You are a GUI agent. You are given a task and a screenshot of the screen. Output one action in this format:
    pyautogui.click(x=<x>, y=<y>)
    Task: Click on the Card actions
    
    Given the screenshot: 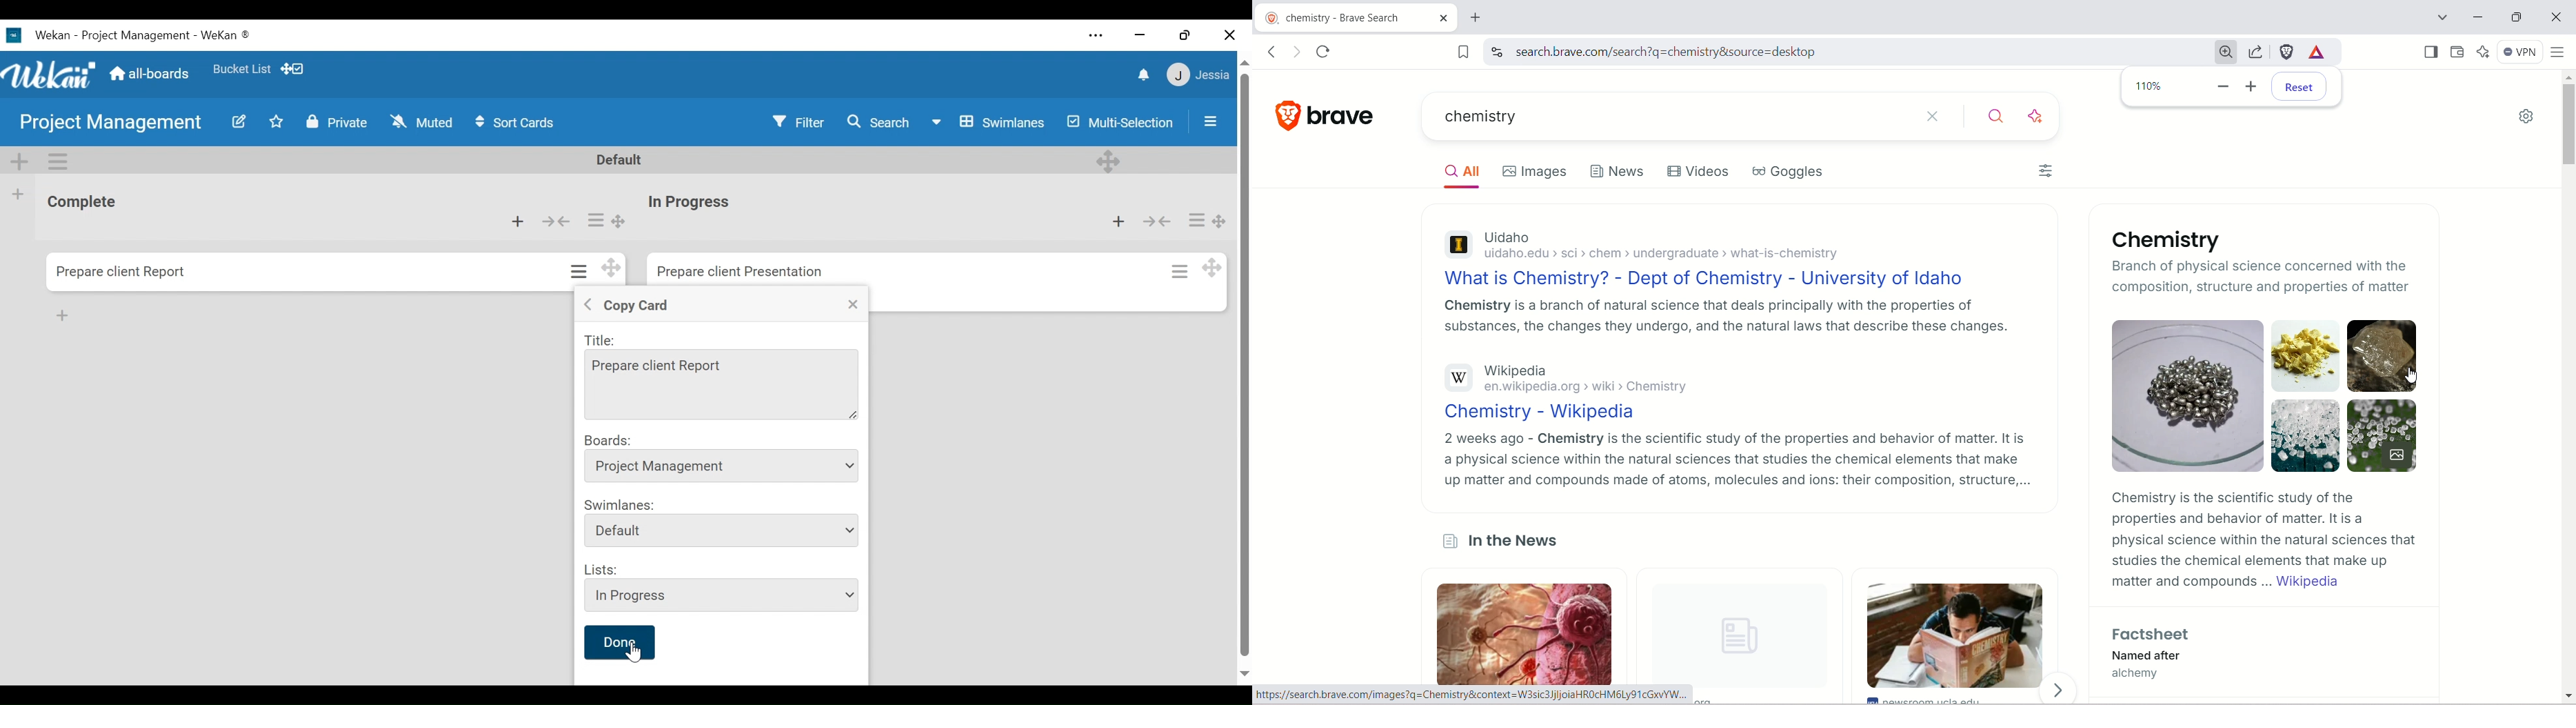 What is the action you would take?
    pyautogui.click(x=579, y=272)
    